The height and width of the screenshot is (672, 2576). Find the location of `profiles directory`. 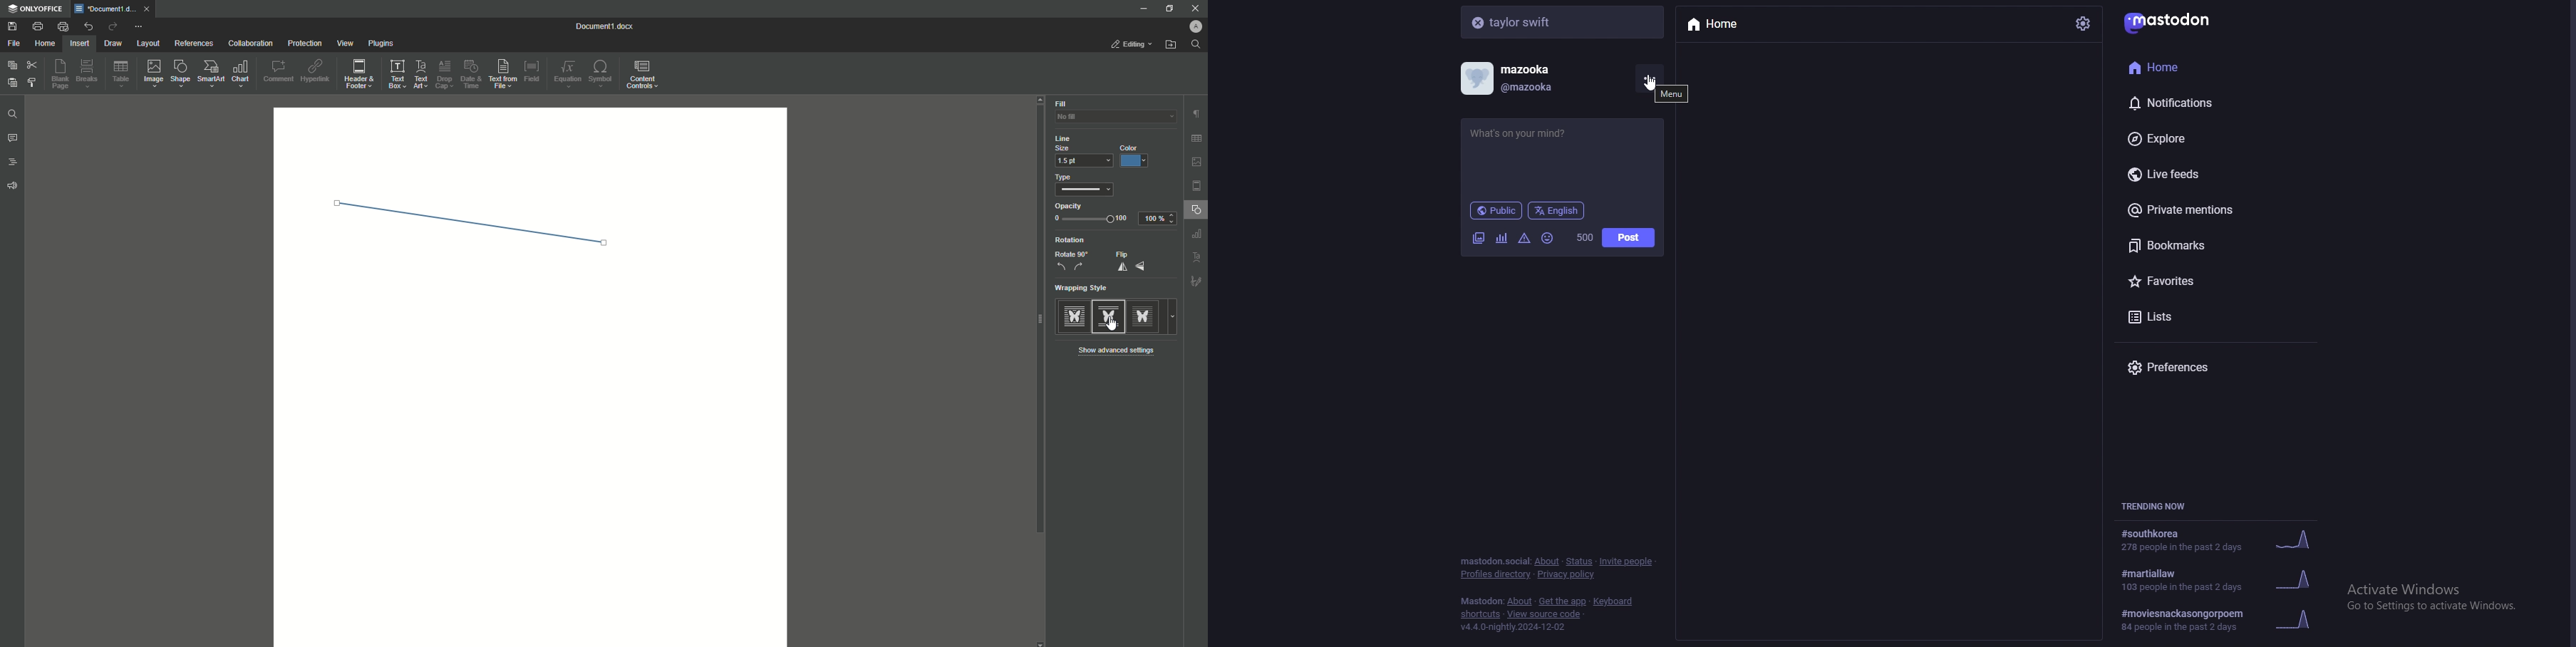

profiles directory is located at coordinates (1496, 576).